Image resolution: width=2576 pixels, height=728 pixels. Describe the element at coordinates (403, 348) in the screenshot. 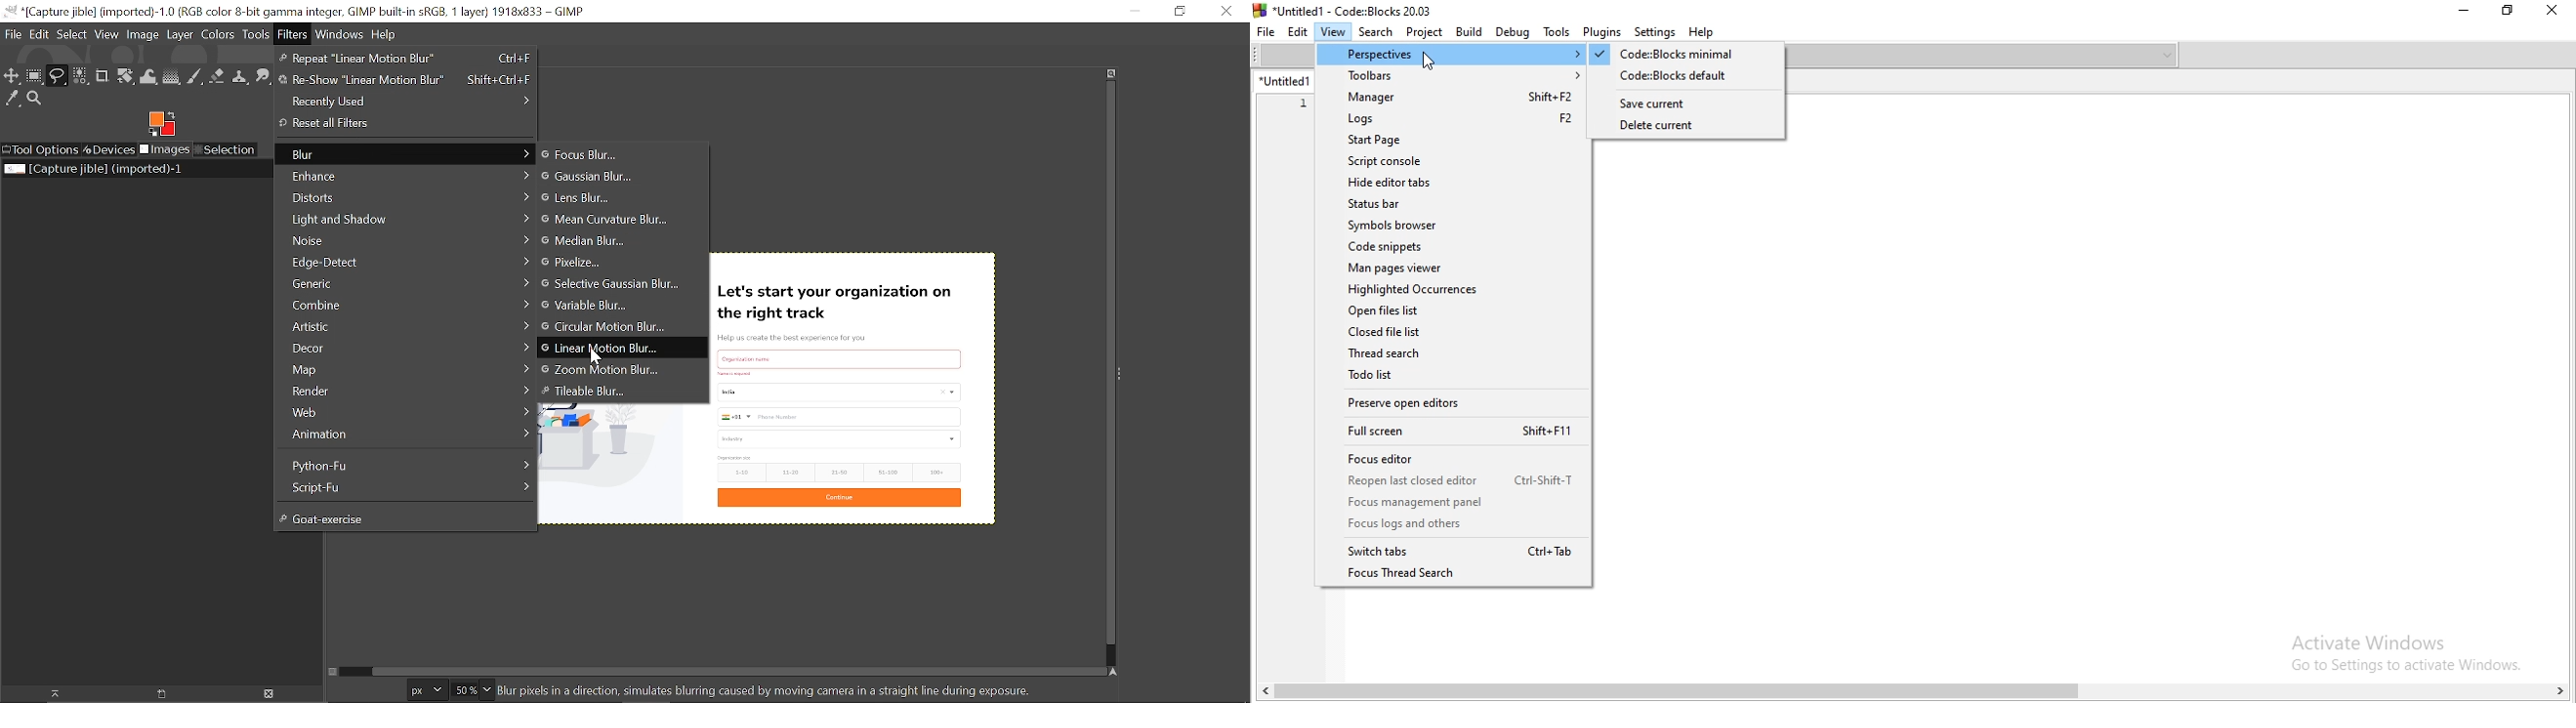

I see `Decor` at that location.